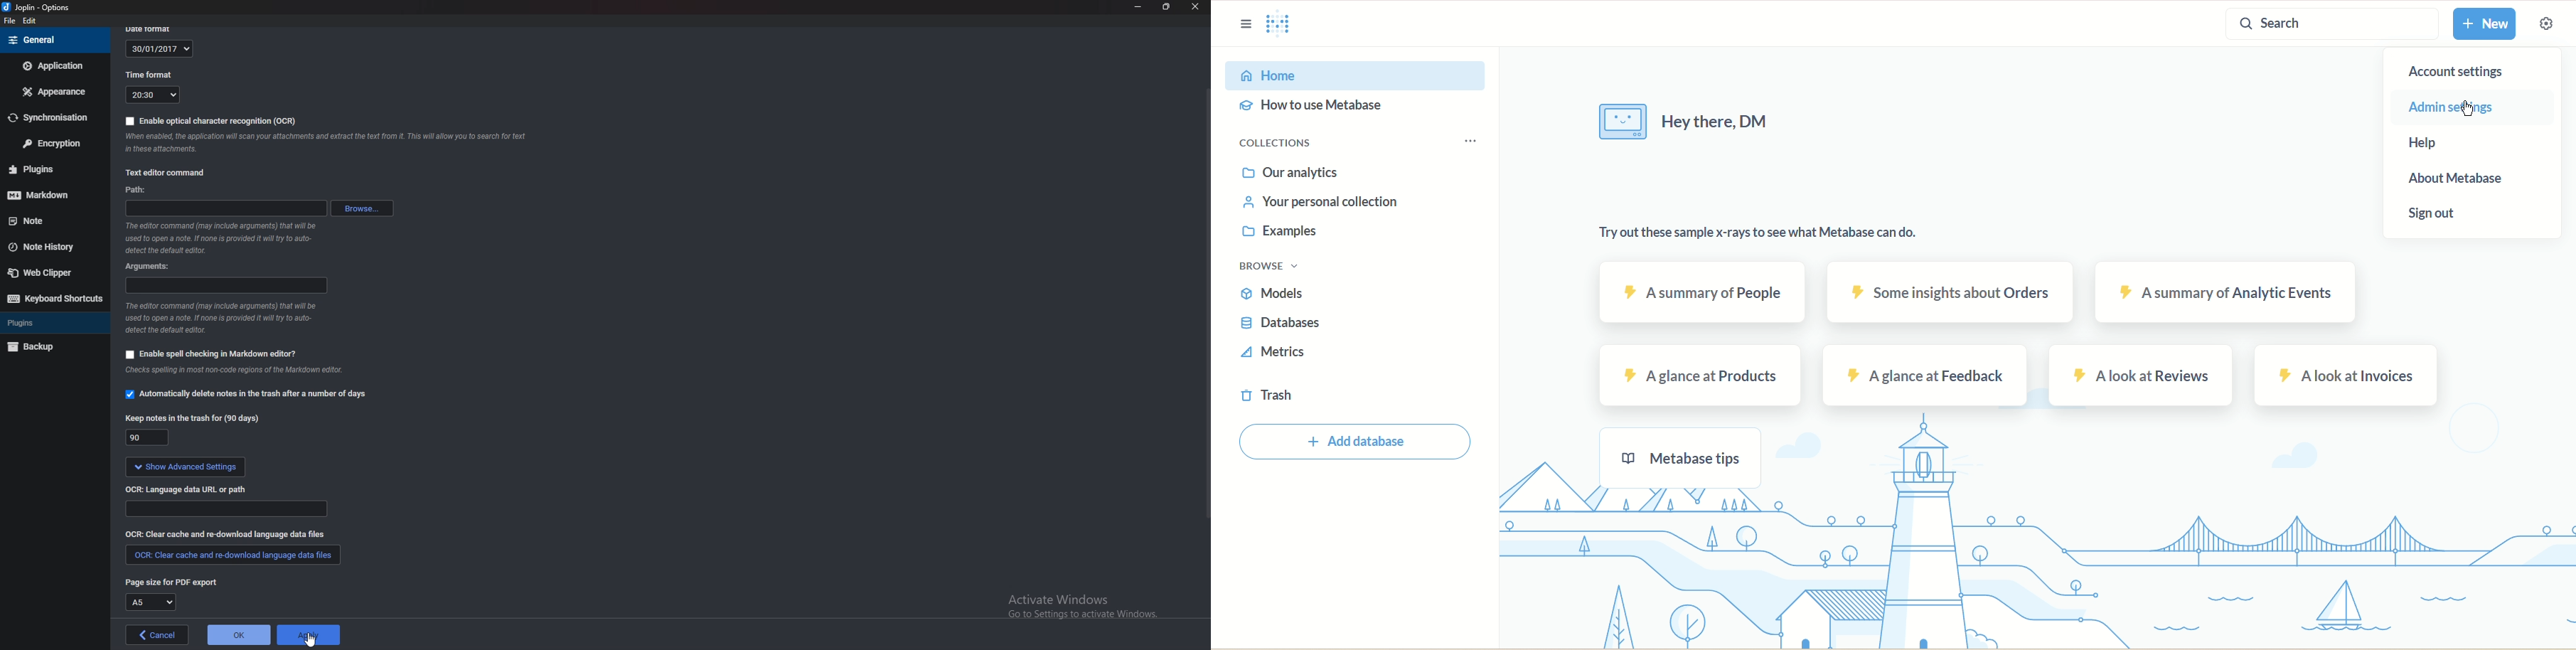 The height and width of the screenshot is (672, 2576). Describe the element at coordinates (1086, 612) in the screenshot. I see `activate windows` at that location.